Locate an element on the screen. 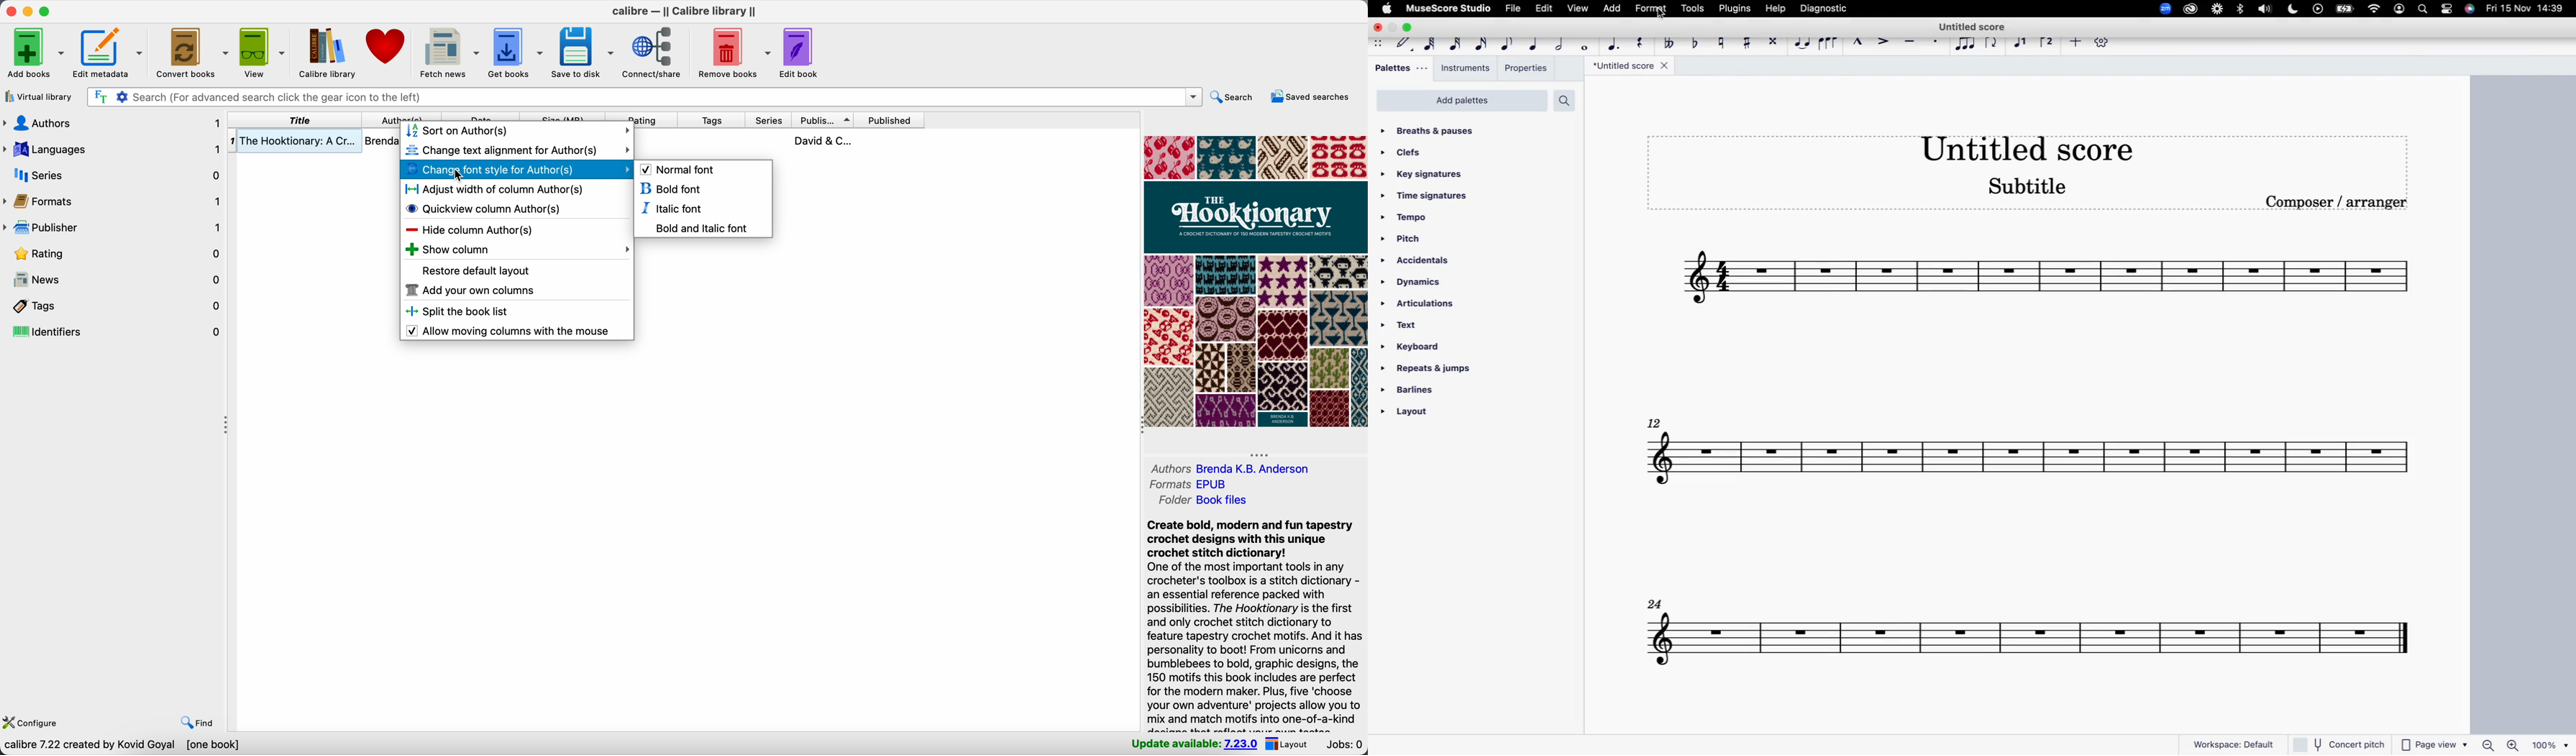 The image size is (2576, 756). battery is located at coordinates (2344, 10).